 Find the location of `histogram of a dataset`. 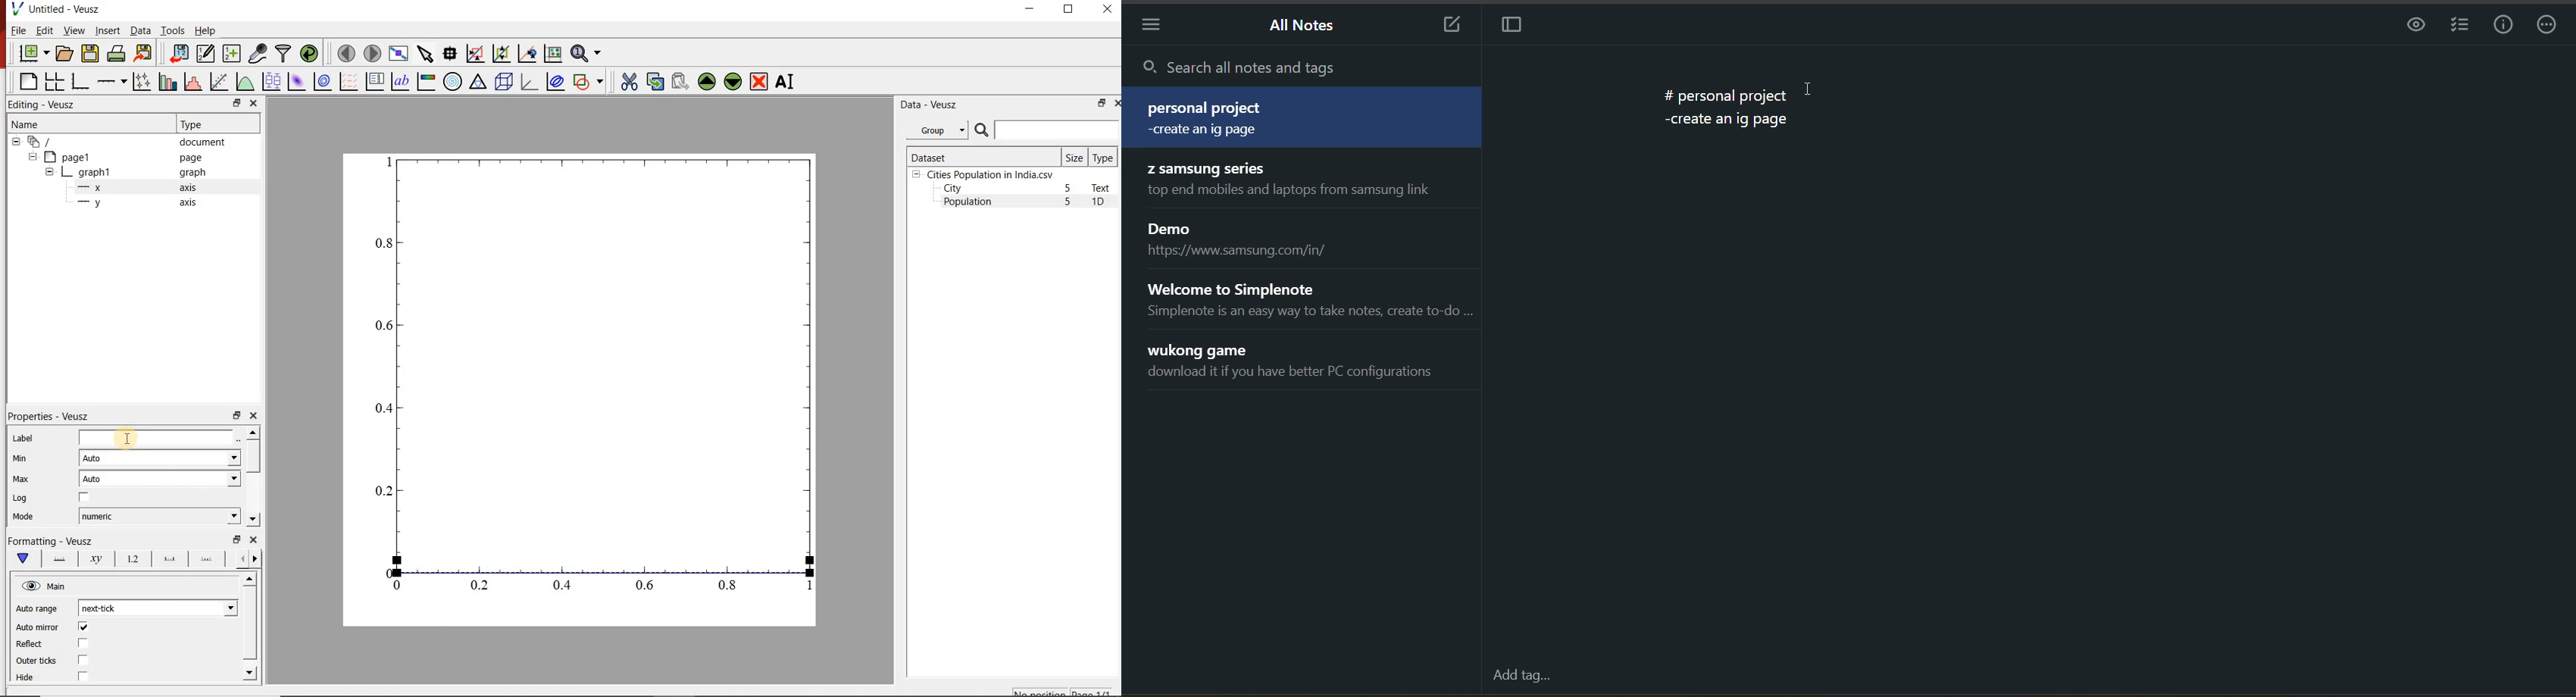

histogram of a dataset is located at coordinates (191, 81).